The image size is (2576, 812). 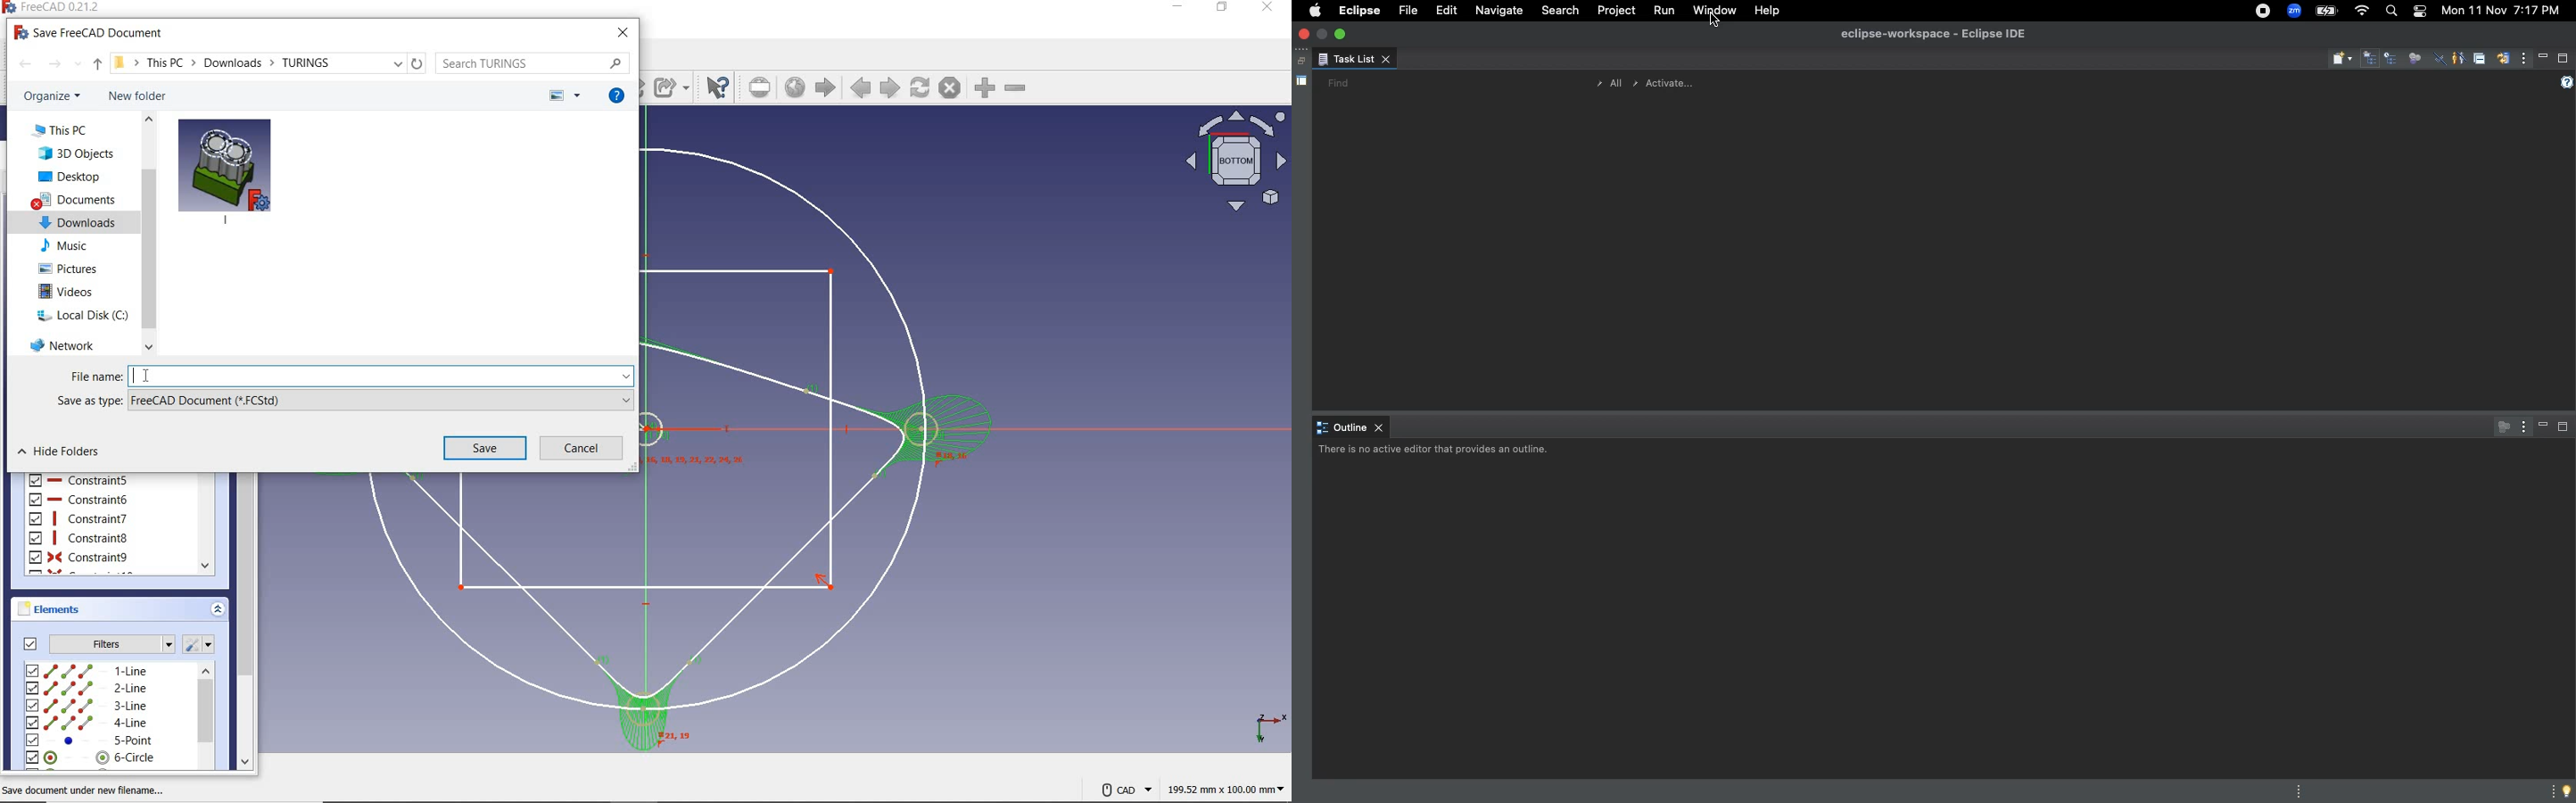 I want to click on typing, so click(x=381, y=375).